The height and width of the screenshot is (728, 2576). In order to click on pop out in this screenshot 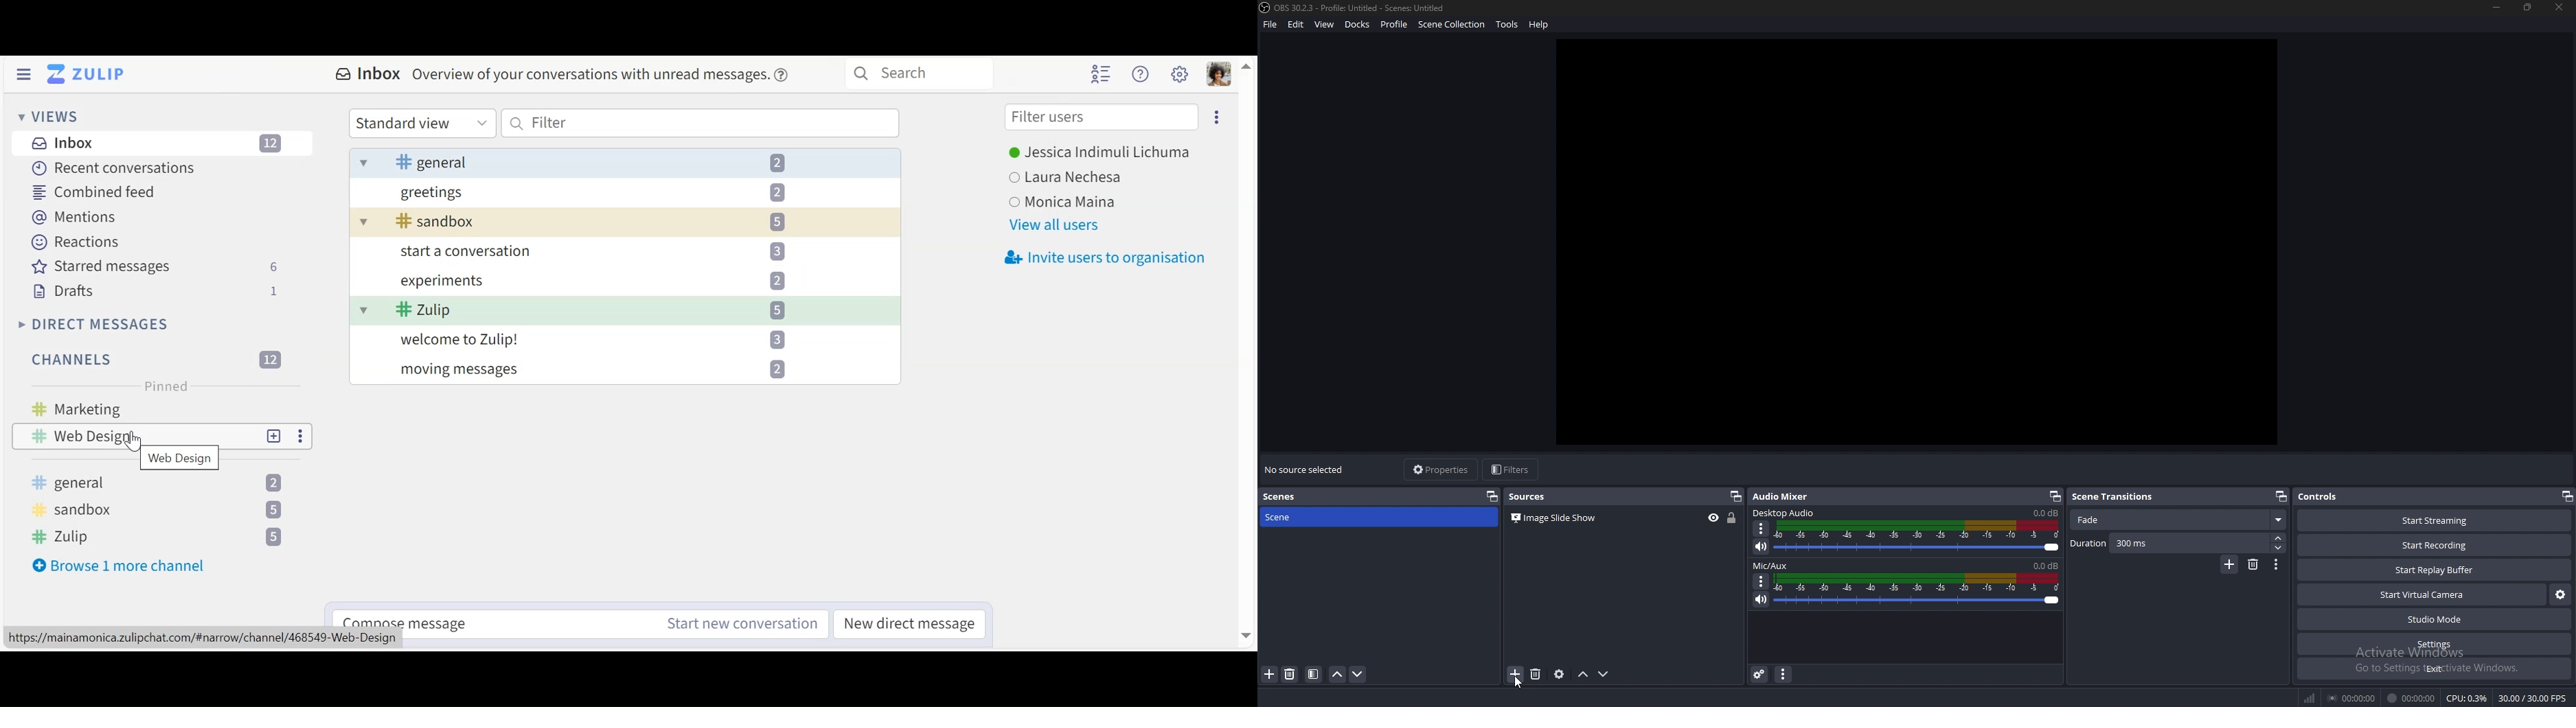, I will do `click(2281, 496)`.